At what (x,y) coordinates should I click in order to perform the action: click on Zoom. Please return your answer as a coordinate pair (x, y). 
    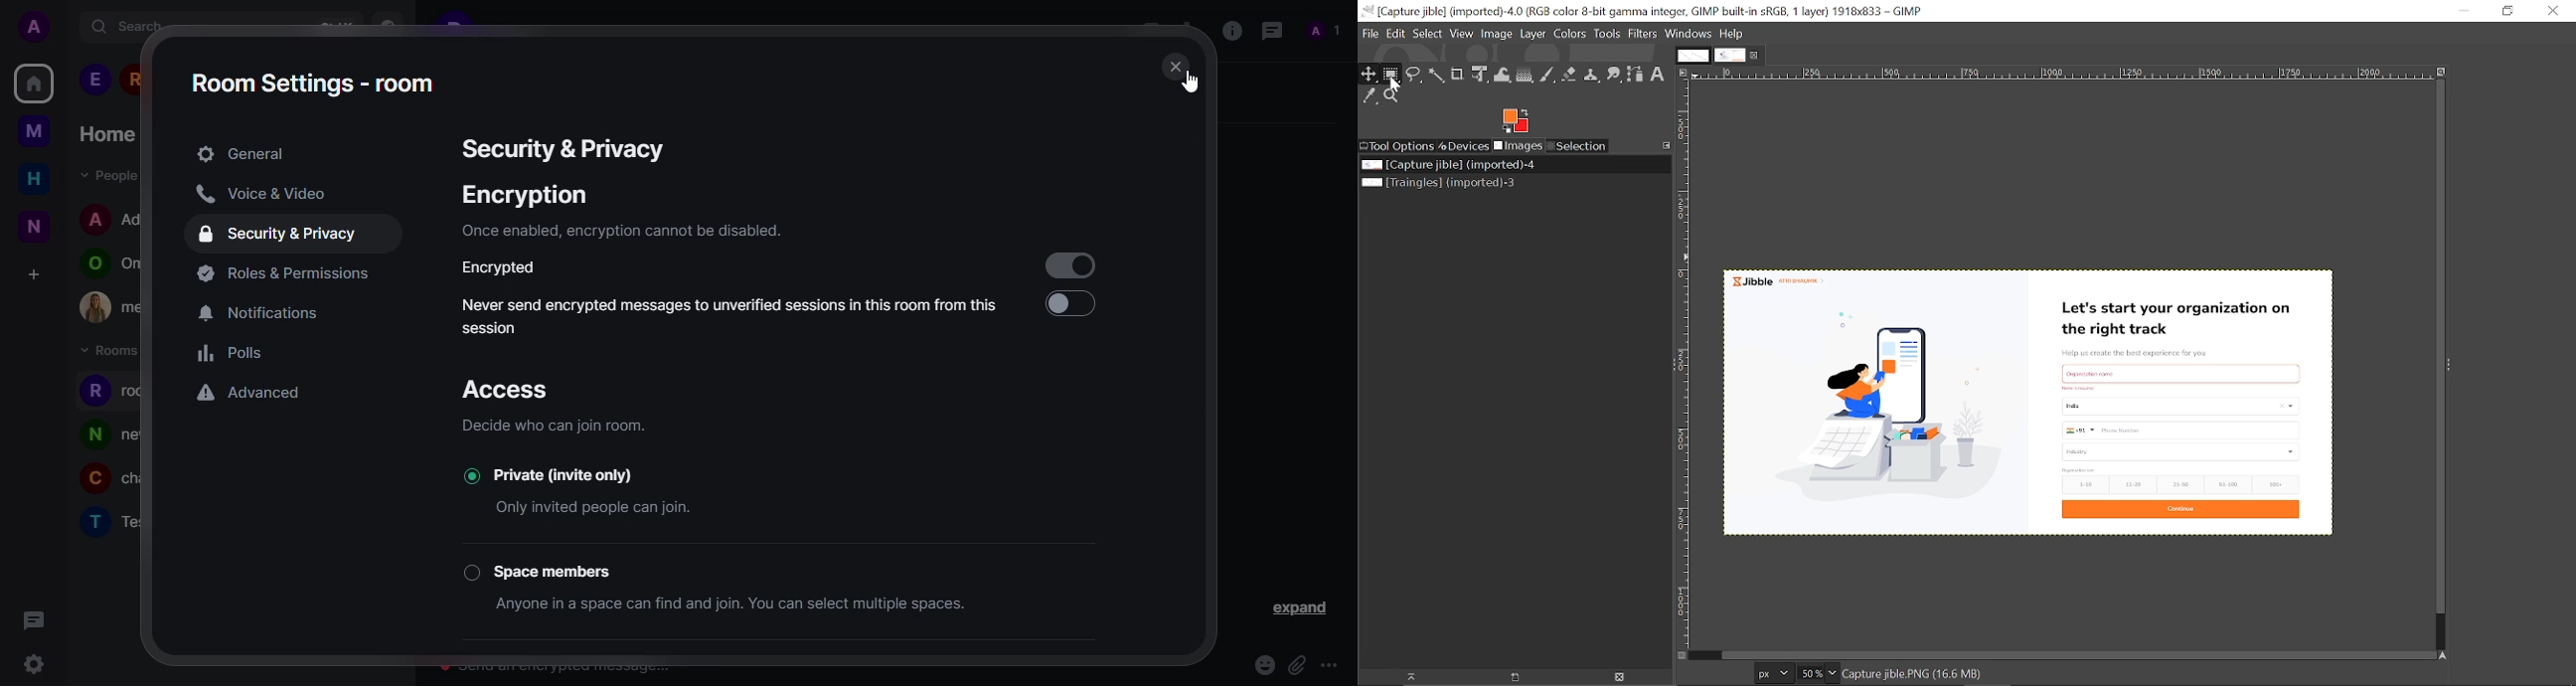
    Looking at the image, I should click on (1391, 98).